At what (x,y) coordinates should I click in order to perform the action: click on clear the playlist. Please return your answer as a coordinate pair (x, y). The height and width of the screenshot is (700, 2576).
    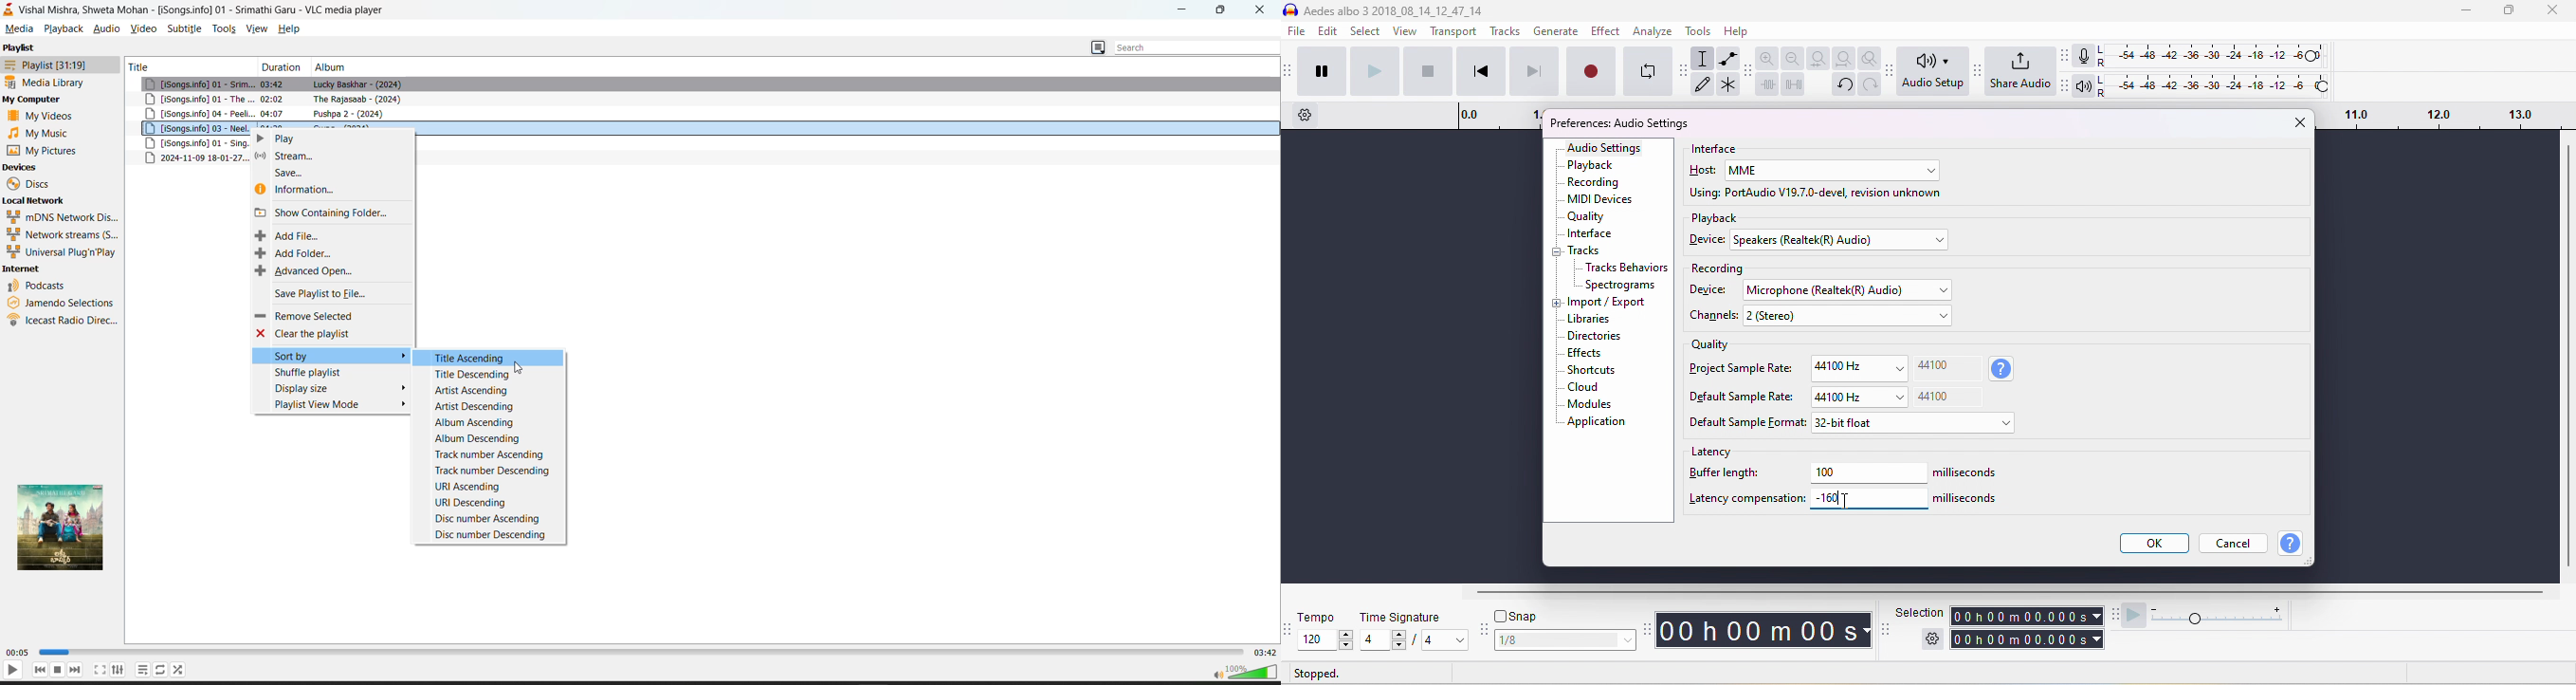
    Looking at the image, I should click on (333, 334).